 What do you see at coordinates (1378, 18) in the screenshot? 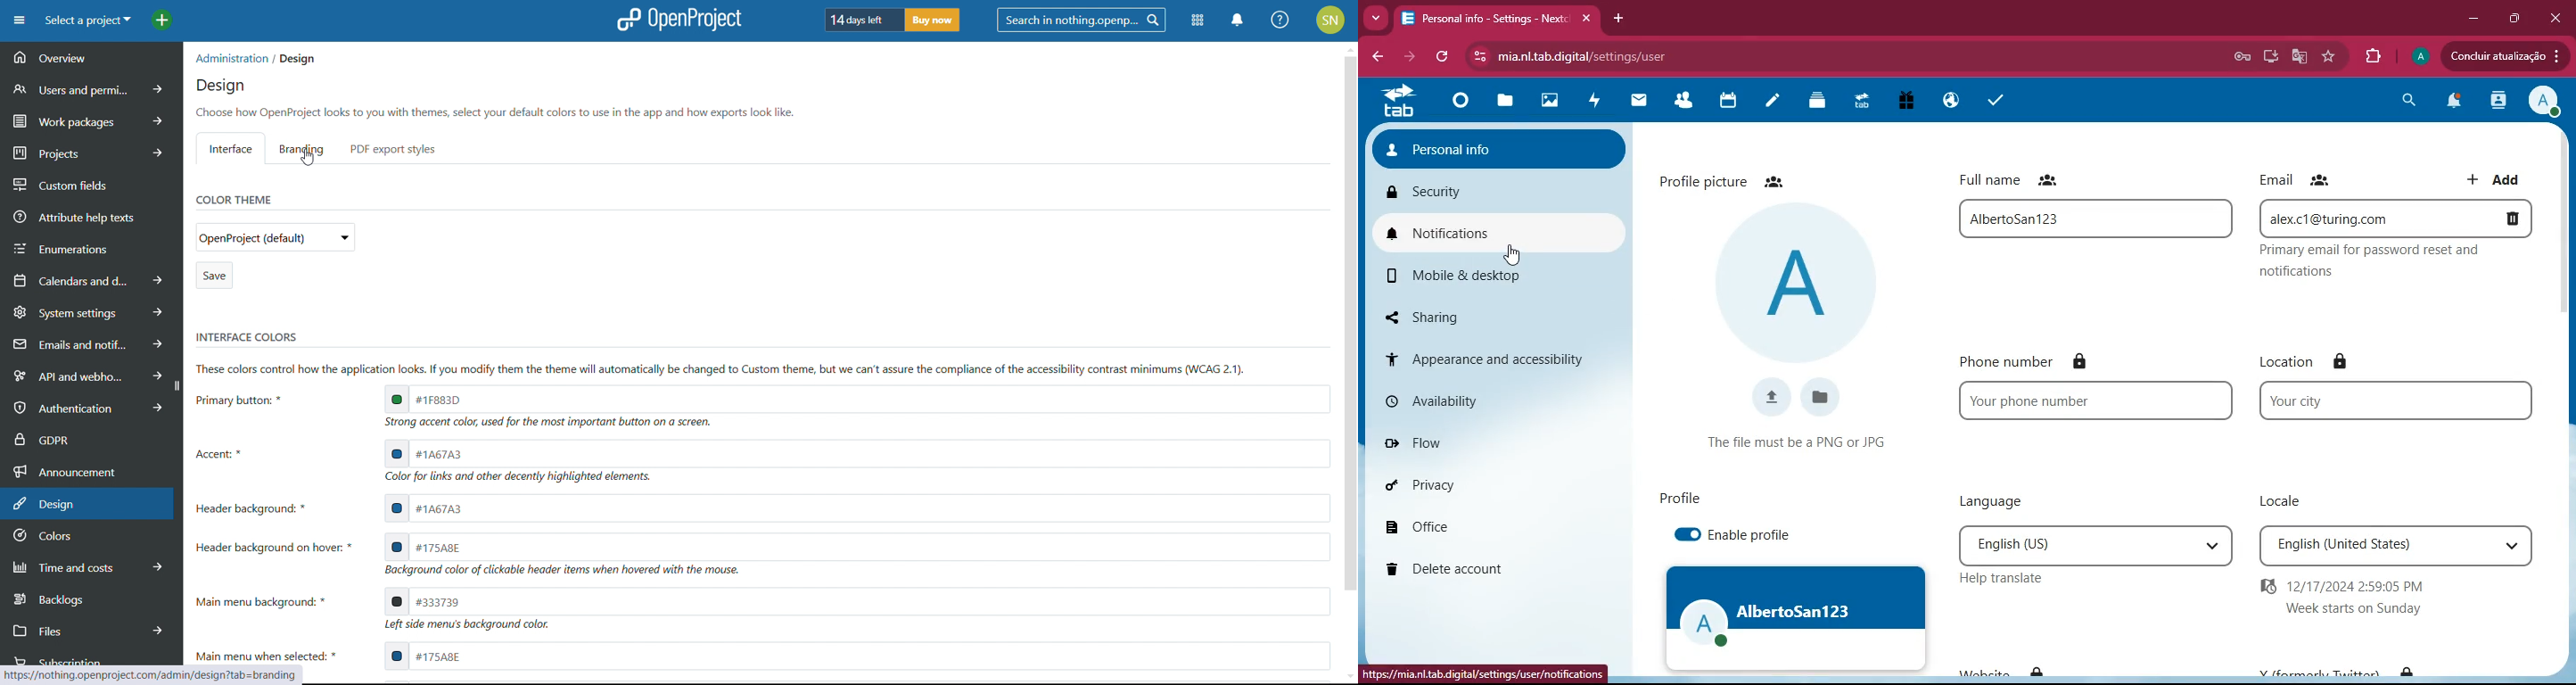
I see `more` at bounding box center [1378, 18].